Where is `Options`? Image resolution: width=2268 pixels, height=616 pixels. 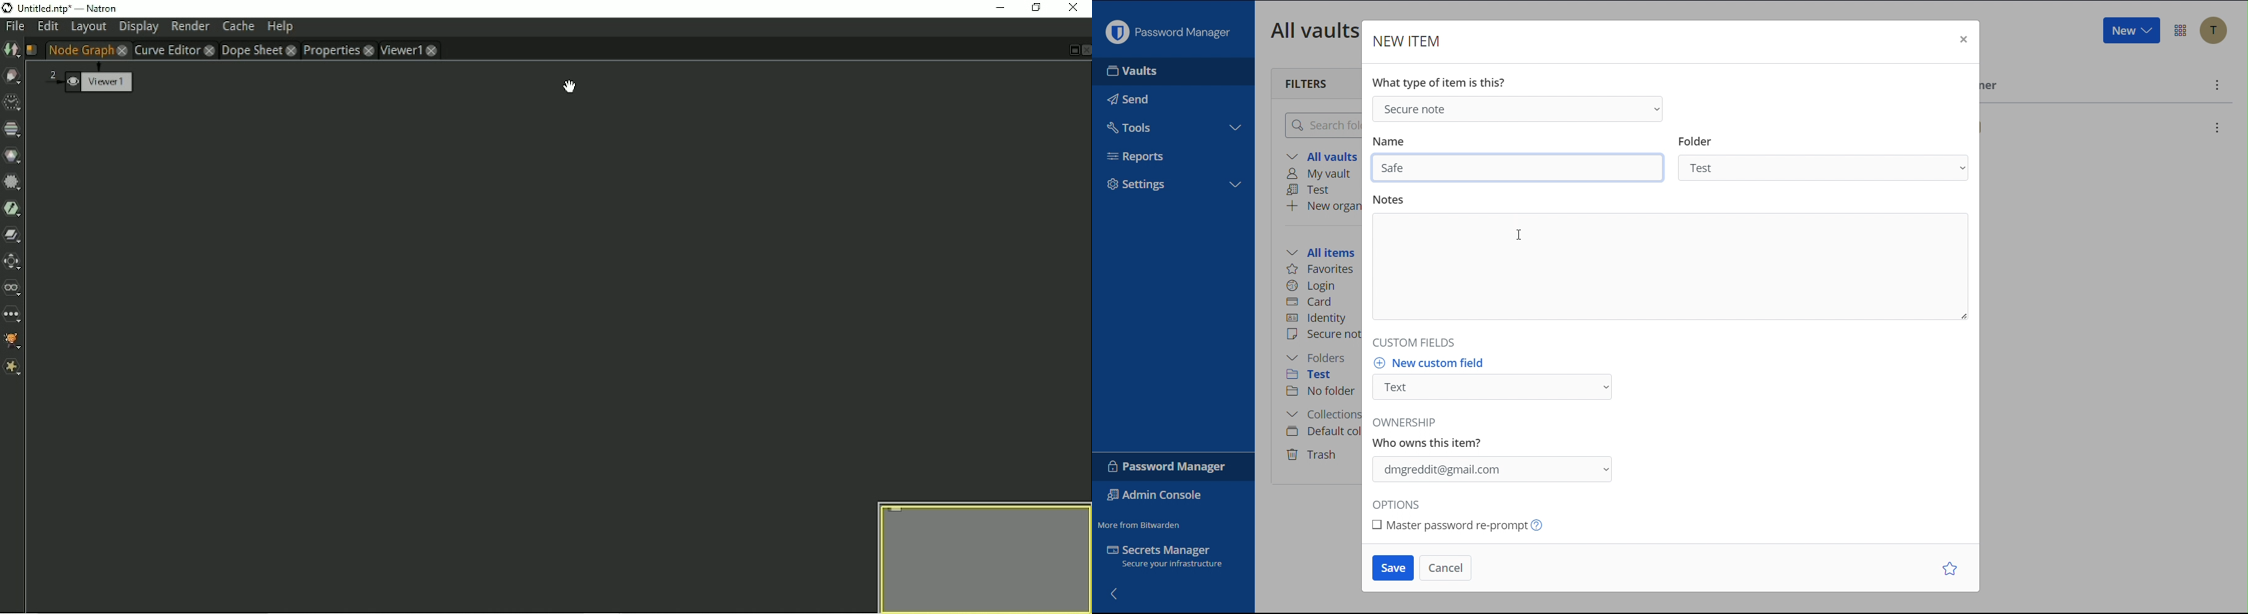 Options is located at coordinates (1400, 505).